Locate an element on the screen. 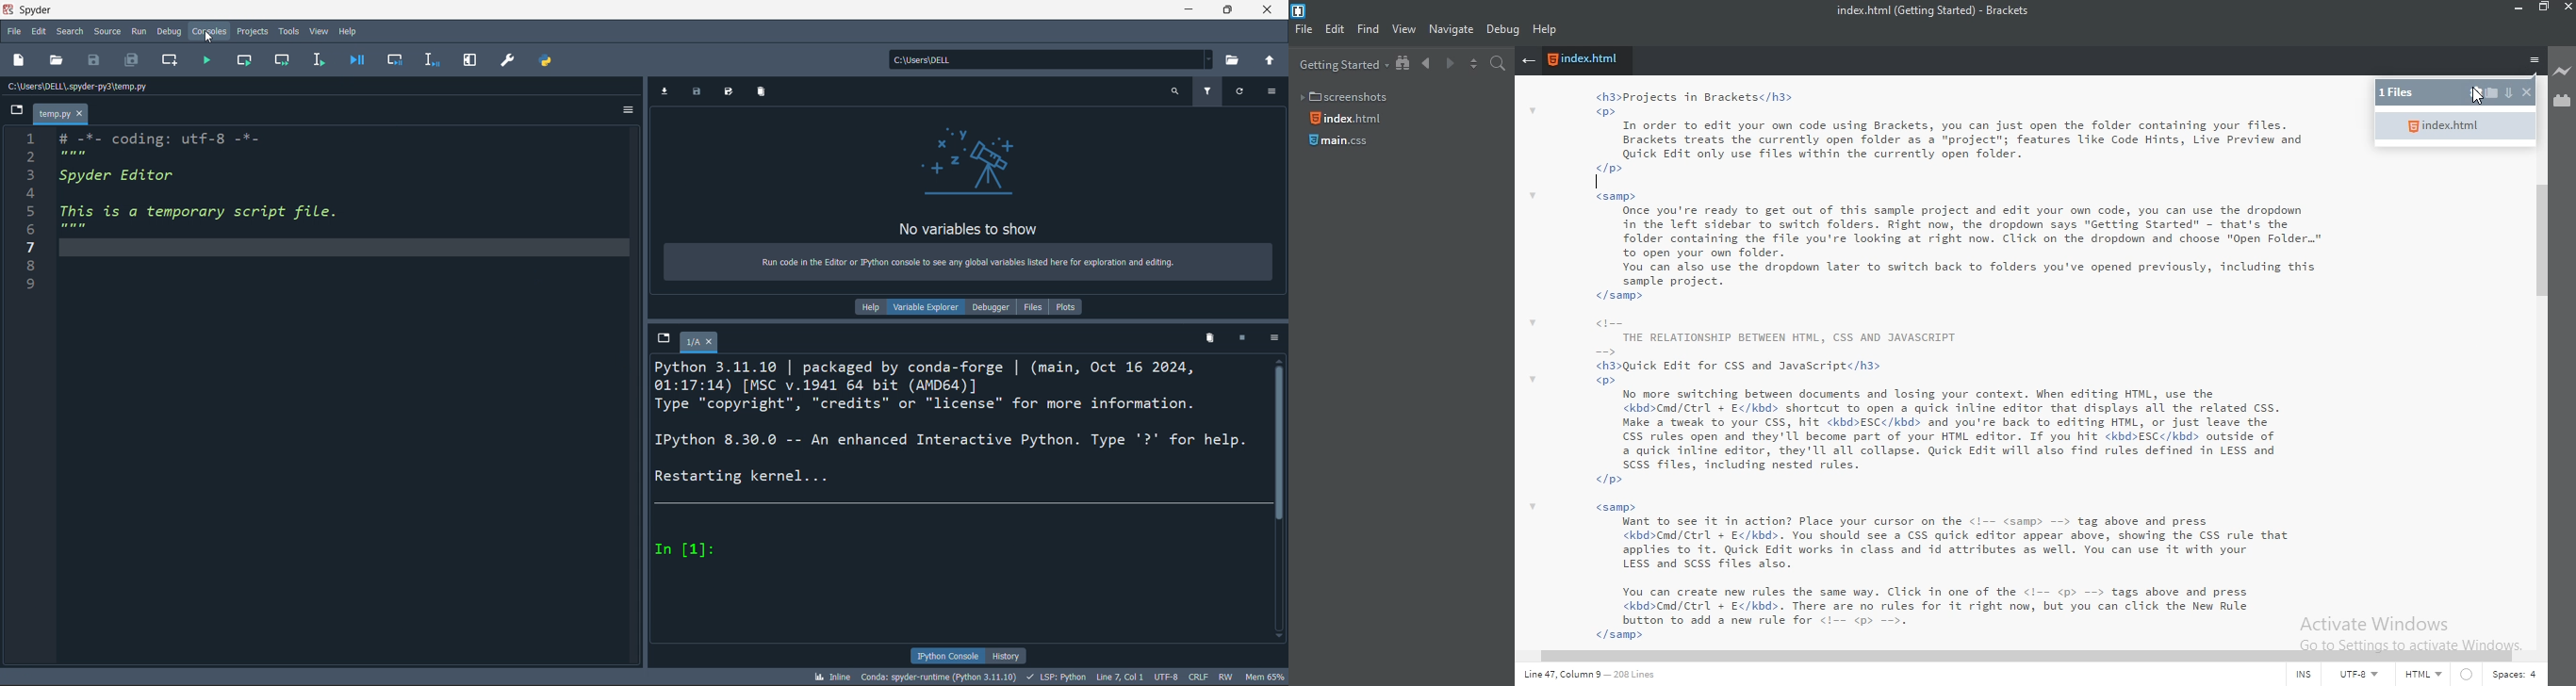 The width and height of the screenshot is (2576, 700). debug cell is located at coordinates (395, 58).